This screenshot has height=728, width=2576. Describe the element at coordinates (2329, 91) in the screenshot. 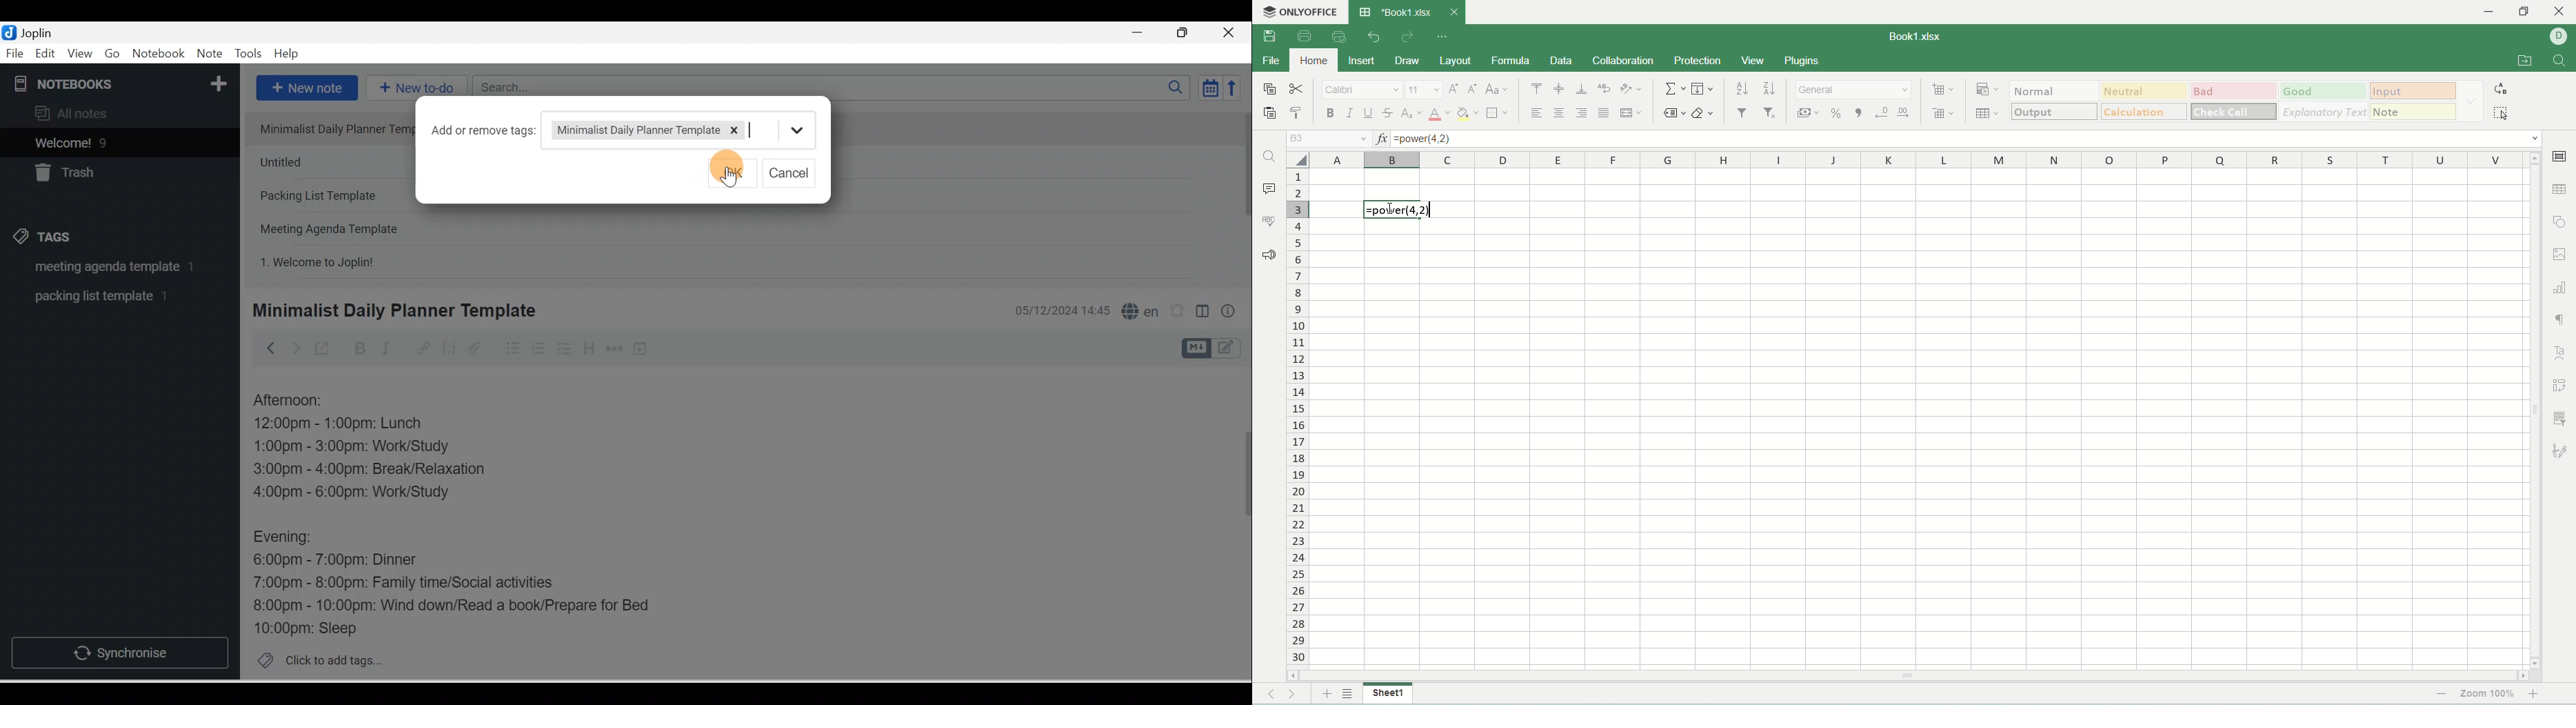

I see `good` at that location.